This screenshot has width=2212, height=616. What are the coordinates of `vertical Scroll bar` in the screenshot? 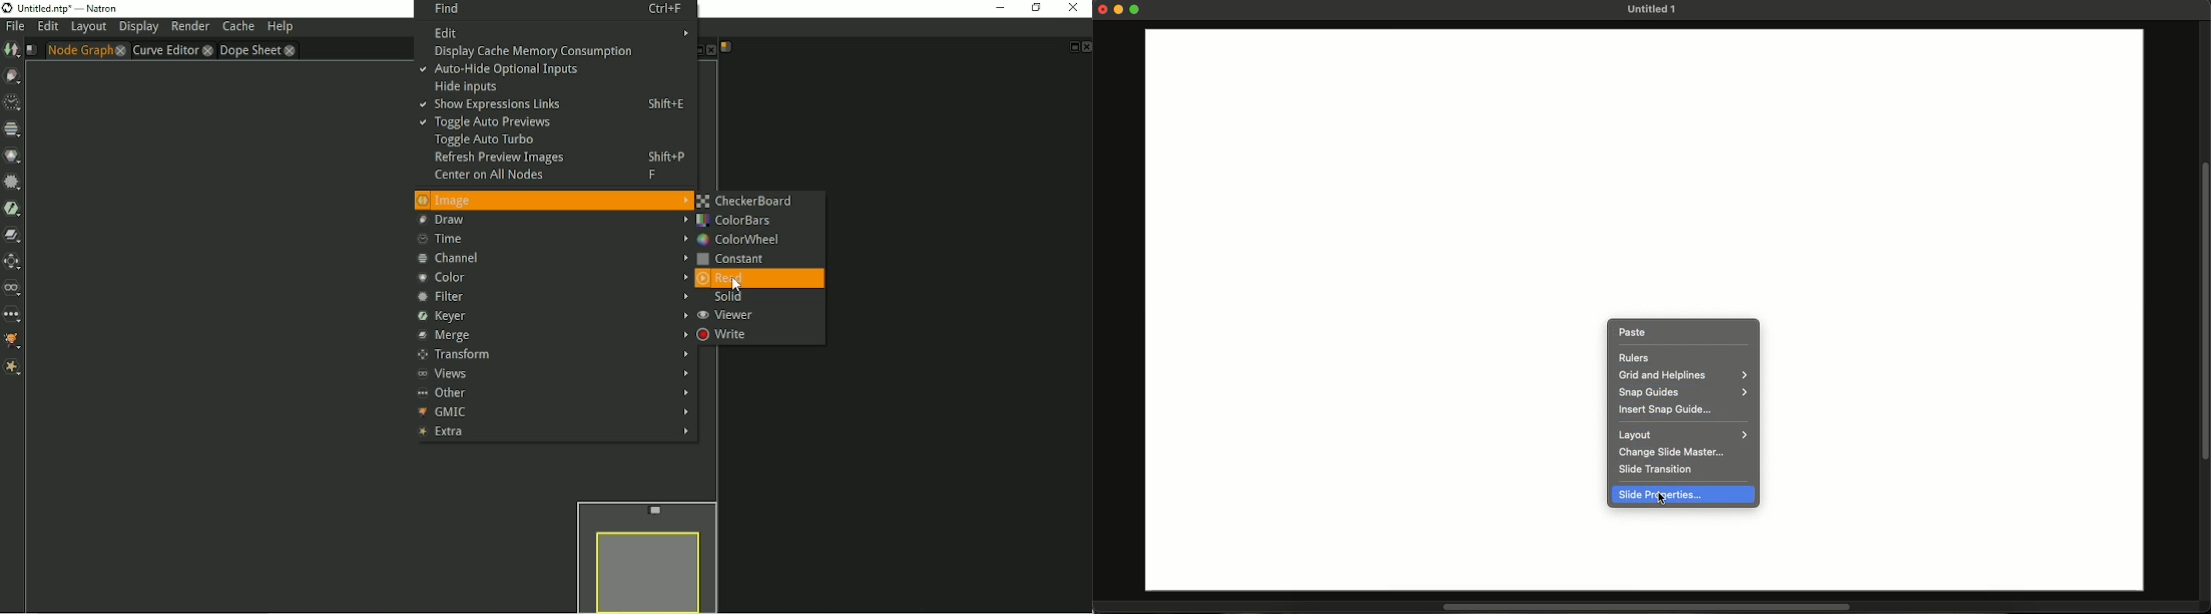 It's located at (2204, 309).